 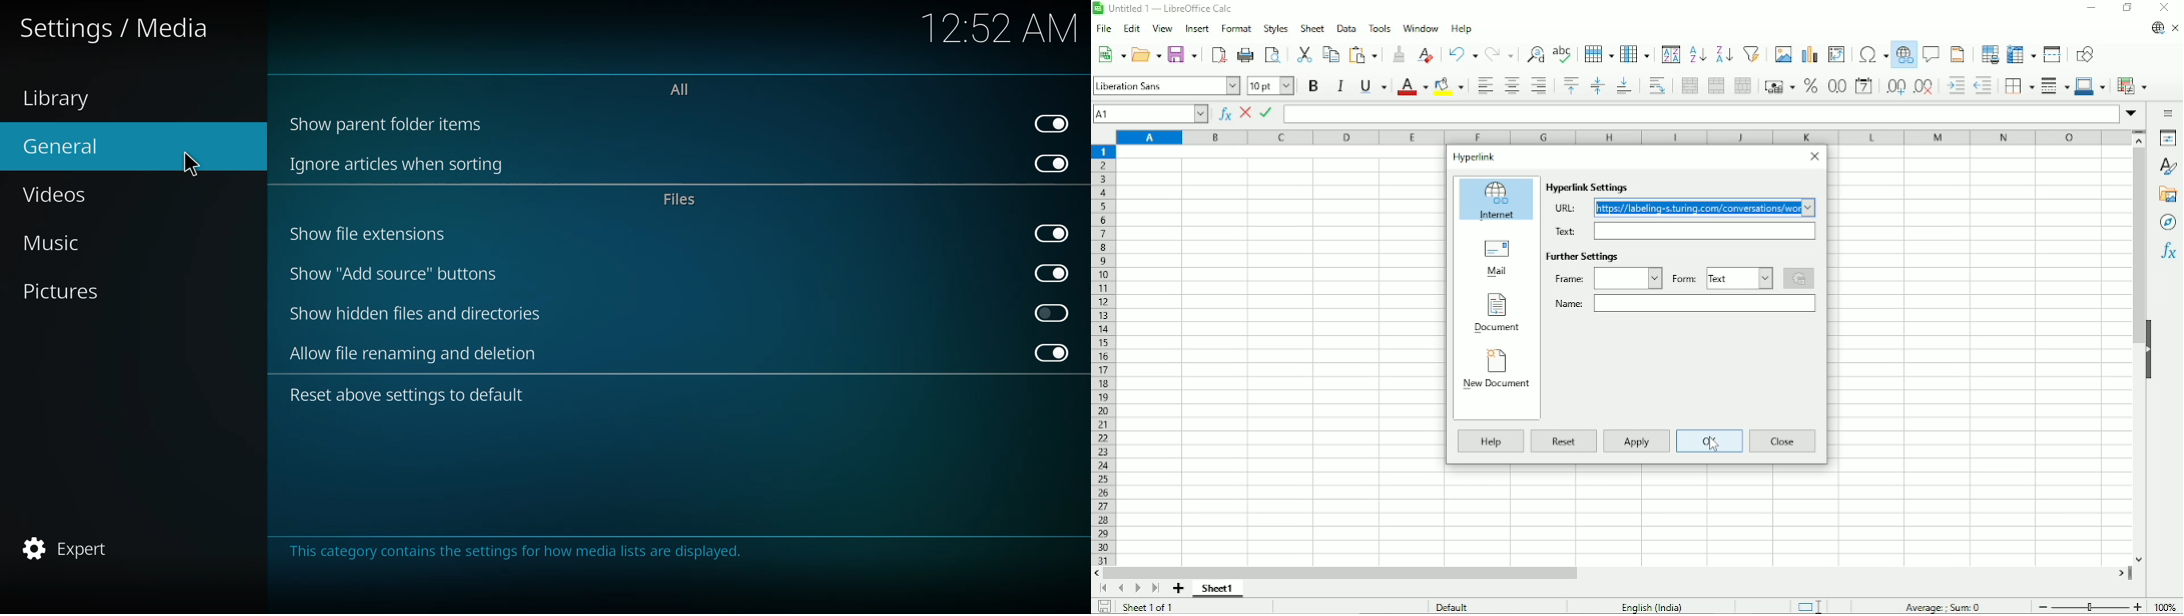 What do you see at coordinates (1340, 85) in the screenshot?
I see `Italic` at bounding box center [1340, 85].